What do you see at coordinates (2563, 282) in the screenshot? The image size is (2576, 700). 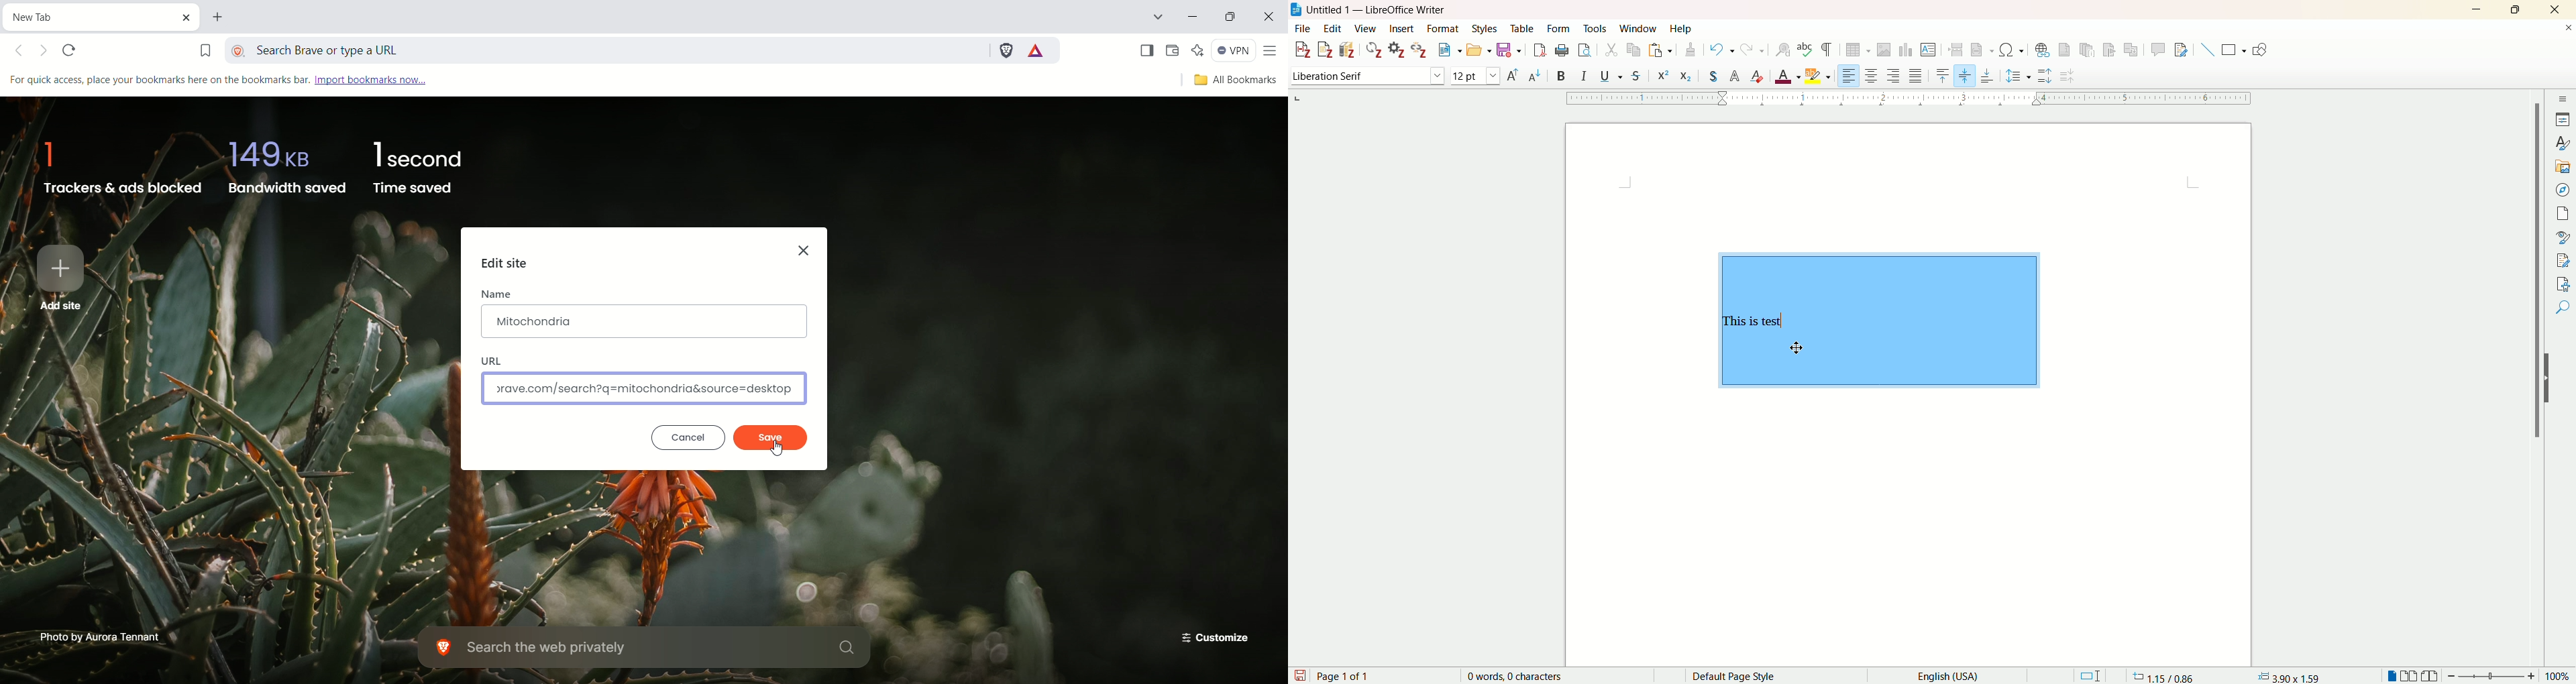 I see `accessibility check` at bounding box center [2563, 282].